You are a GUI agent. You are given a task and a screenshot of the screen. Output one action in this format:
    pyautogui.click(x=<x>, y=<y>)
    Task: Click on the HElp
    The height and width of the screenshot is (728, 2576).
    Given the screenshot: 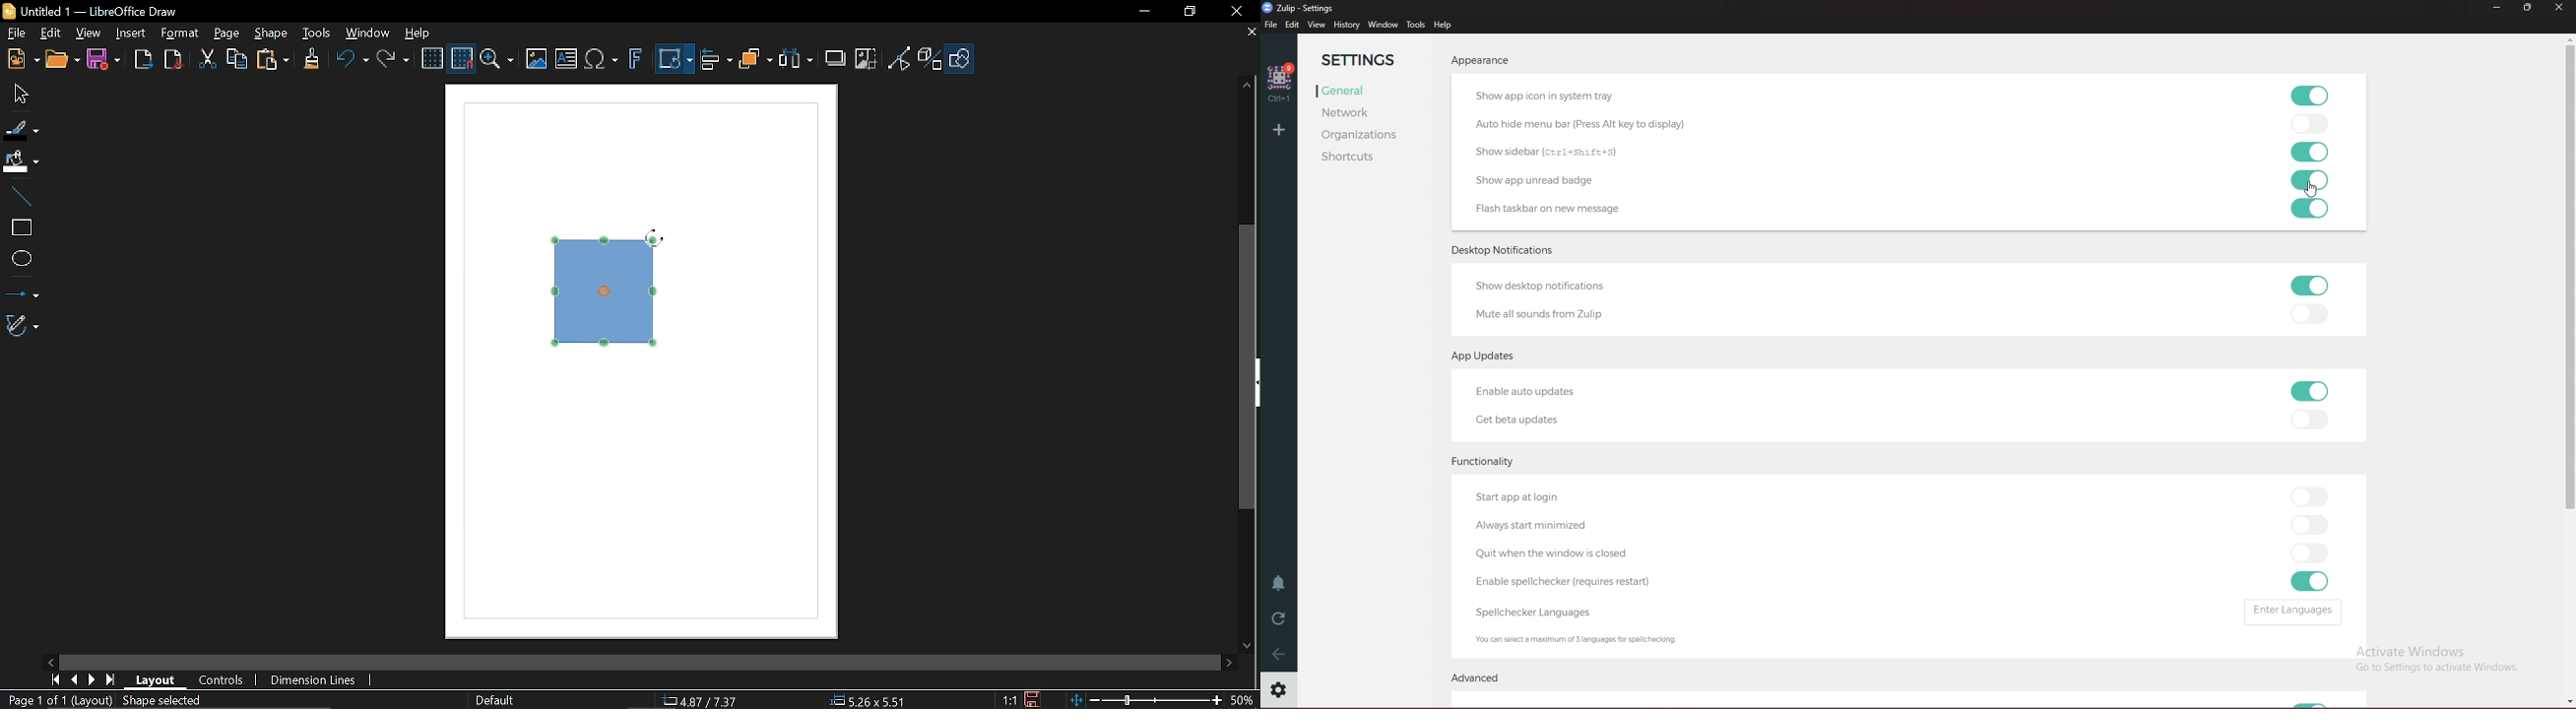 What is the action you would take?
    pyautogui.click(x=416, y=31)
    